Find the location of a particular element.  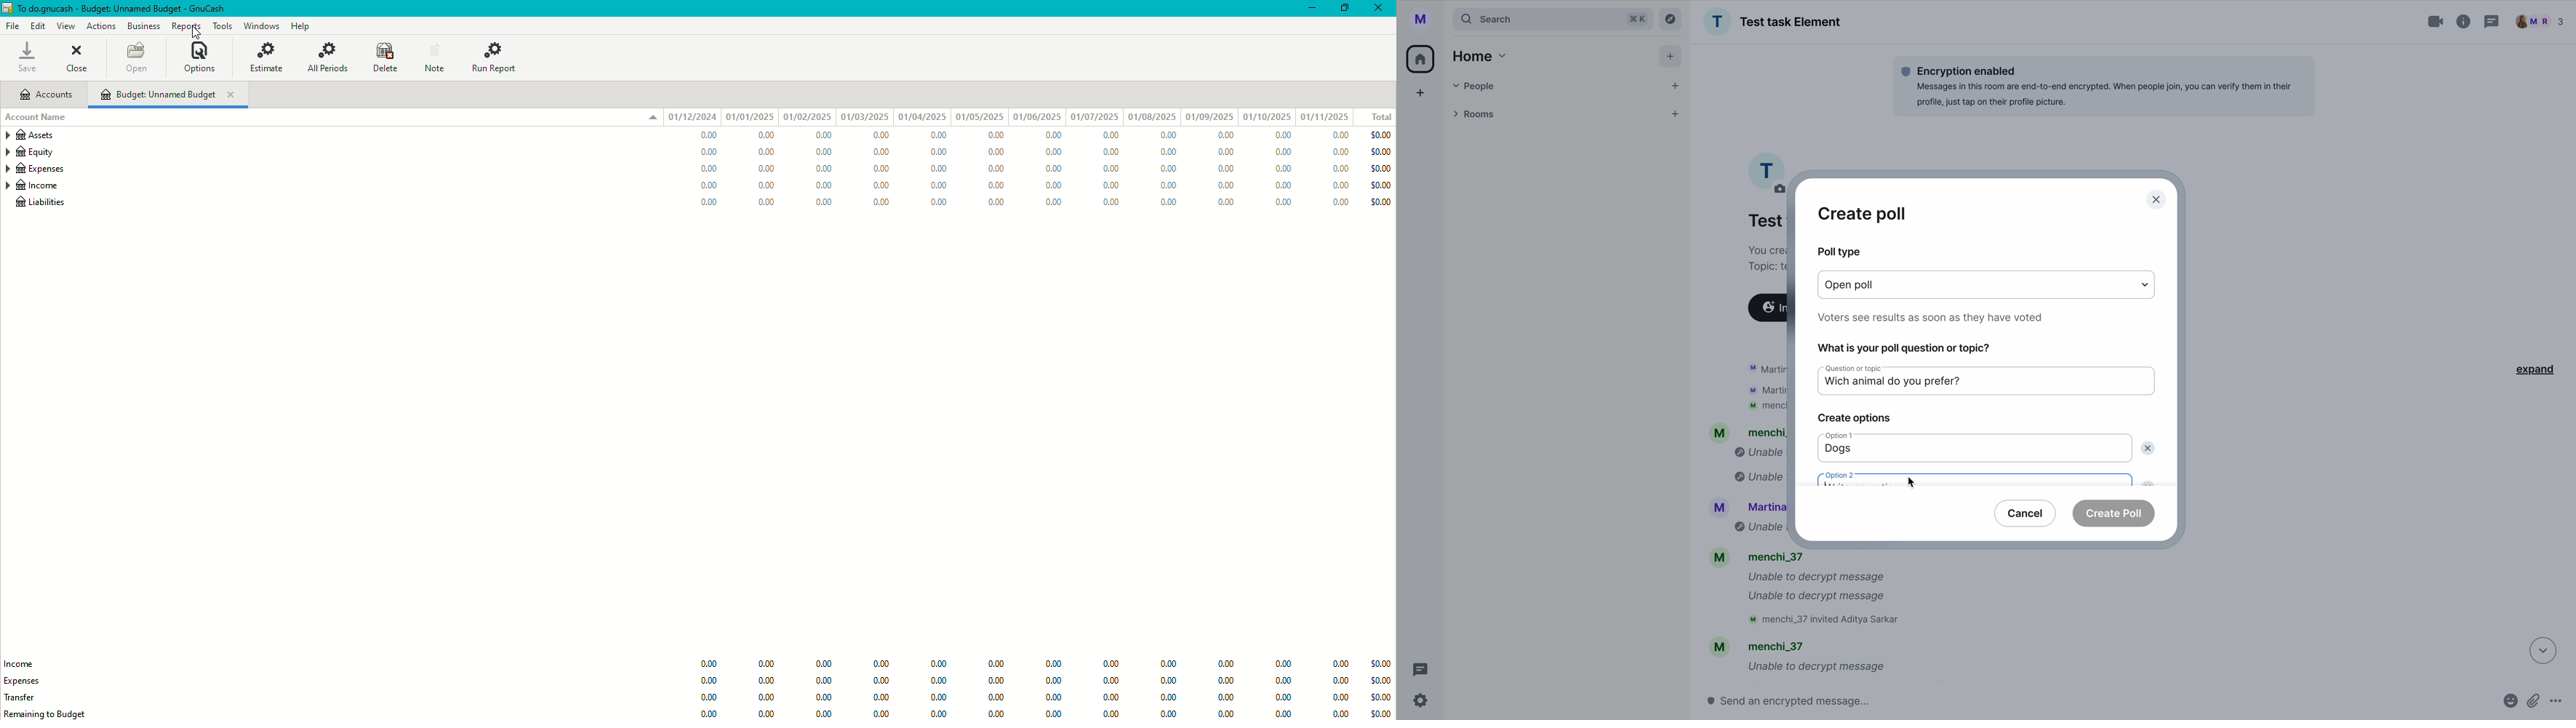

mouse is located at coordinates (1914, 482).